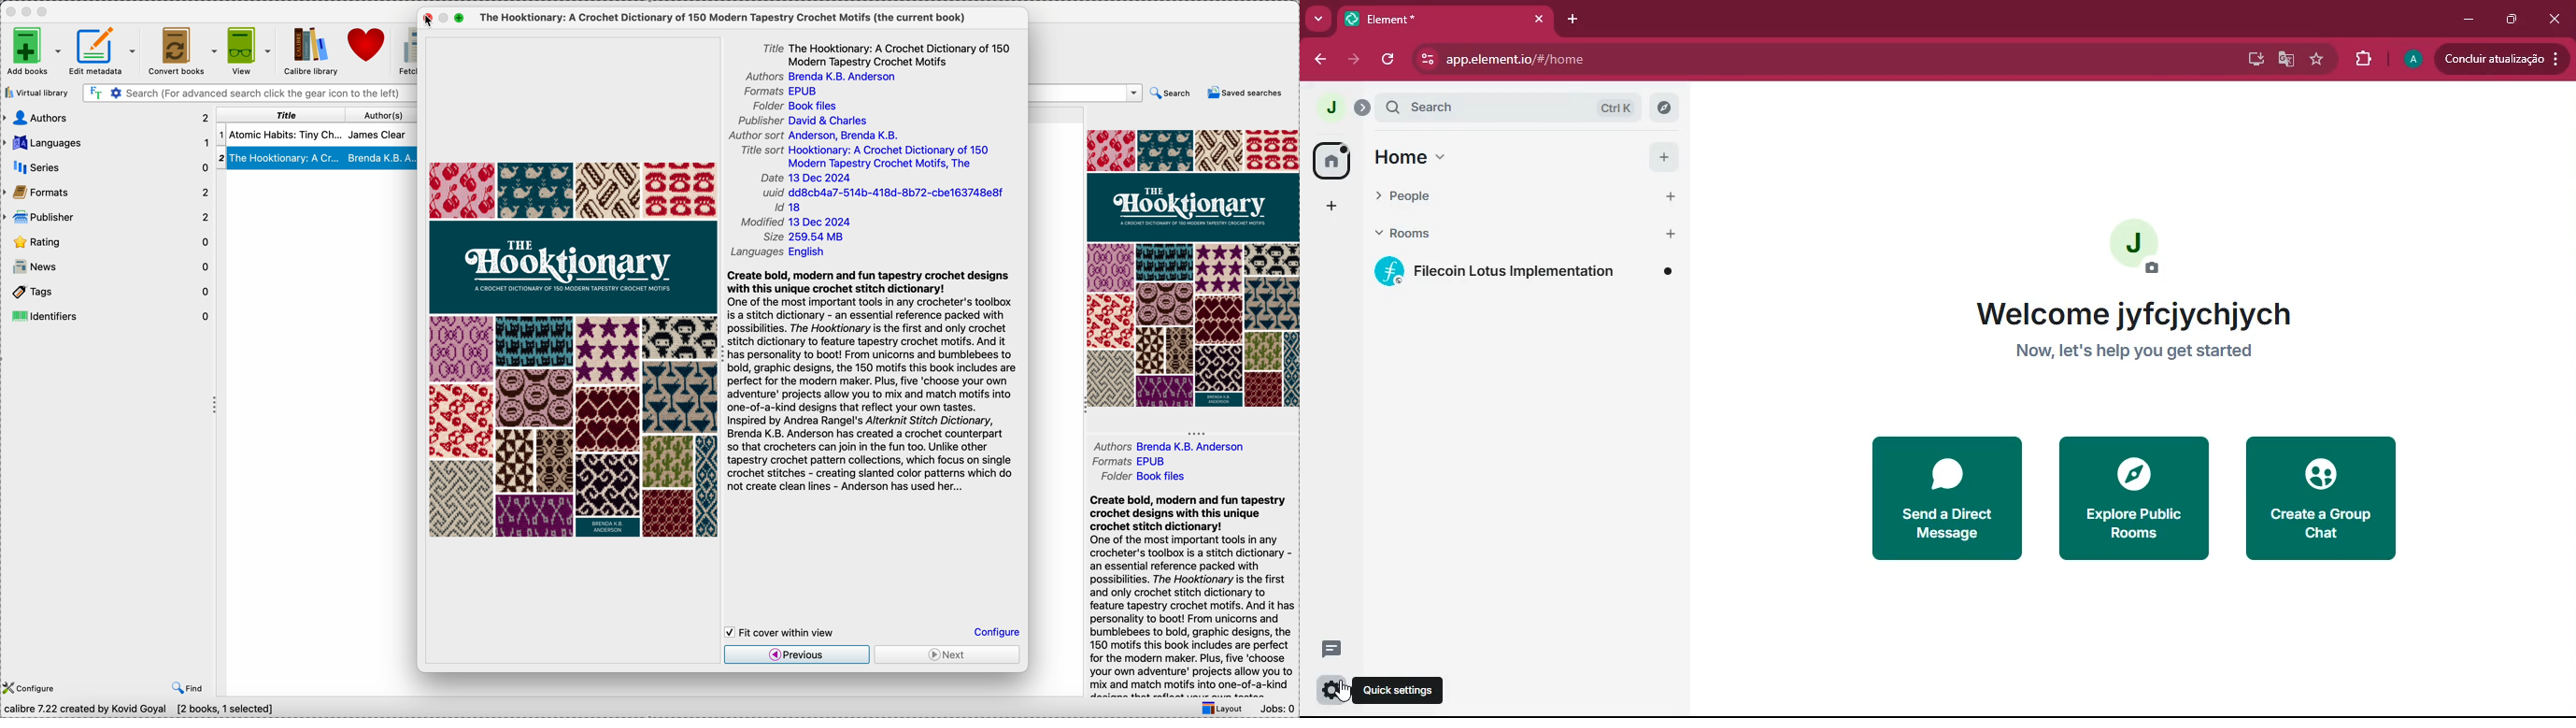  What do you see at coordinates (1533, 59) in the screenshot?
I see `app.element.io/#/home` at bounding box center [1533, 59].